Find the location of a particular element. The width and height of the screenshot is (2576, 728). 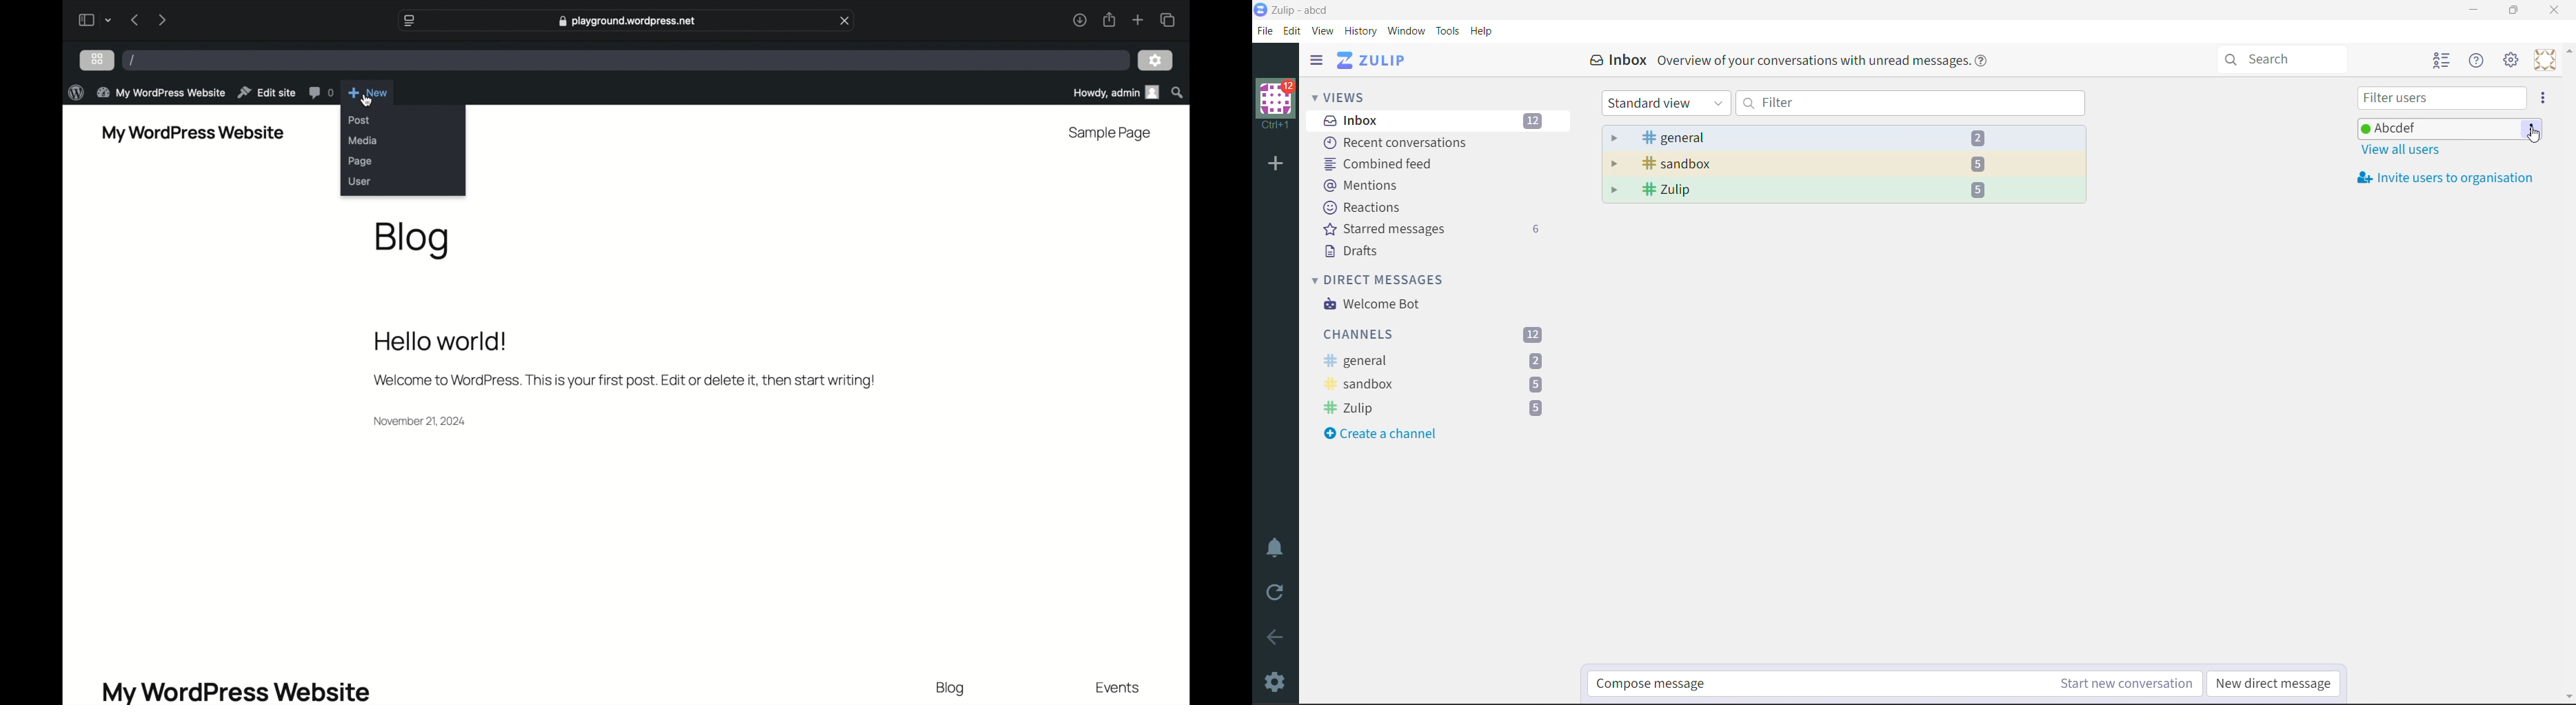

Invite users to oraganization is located at coordinates (2448, 178).